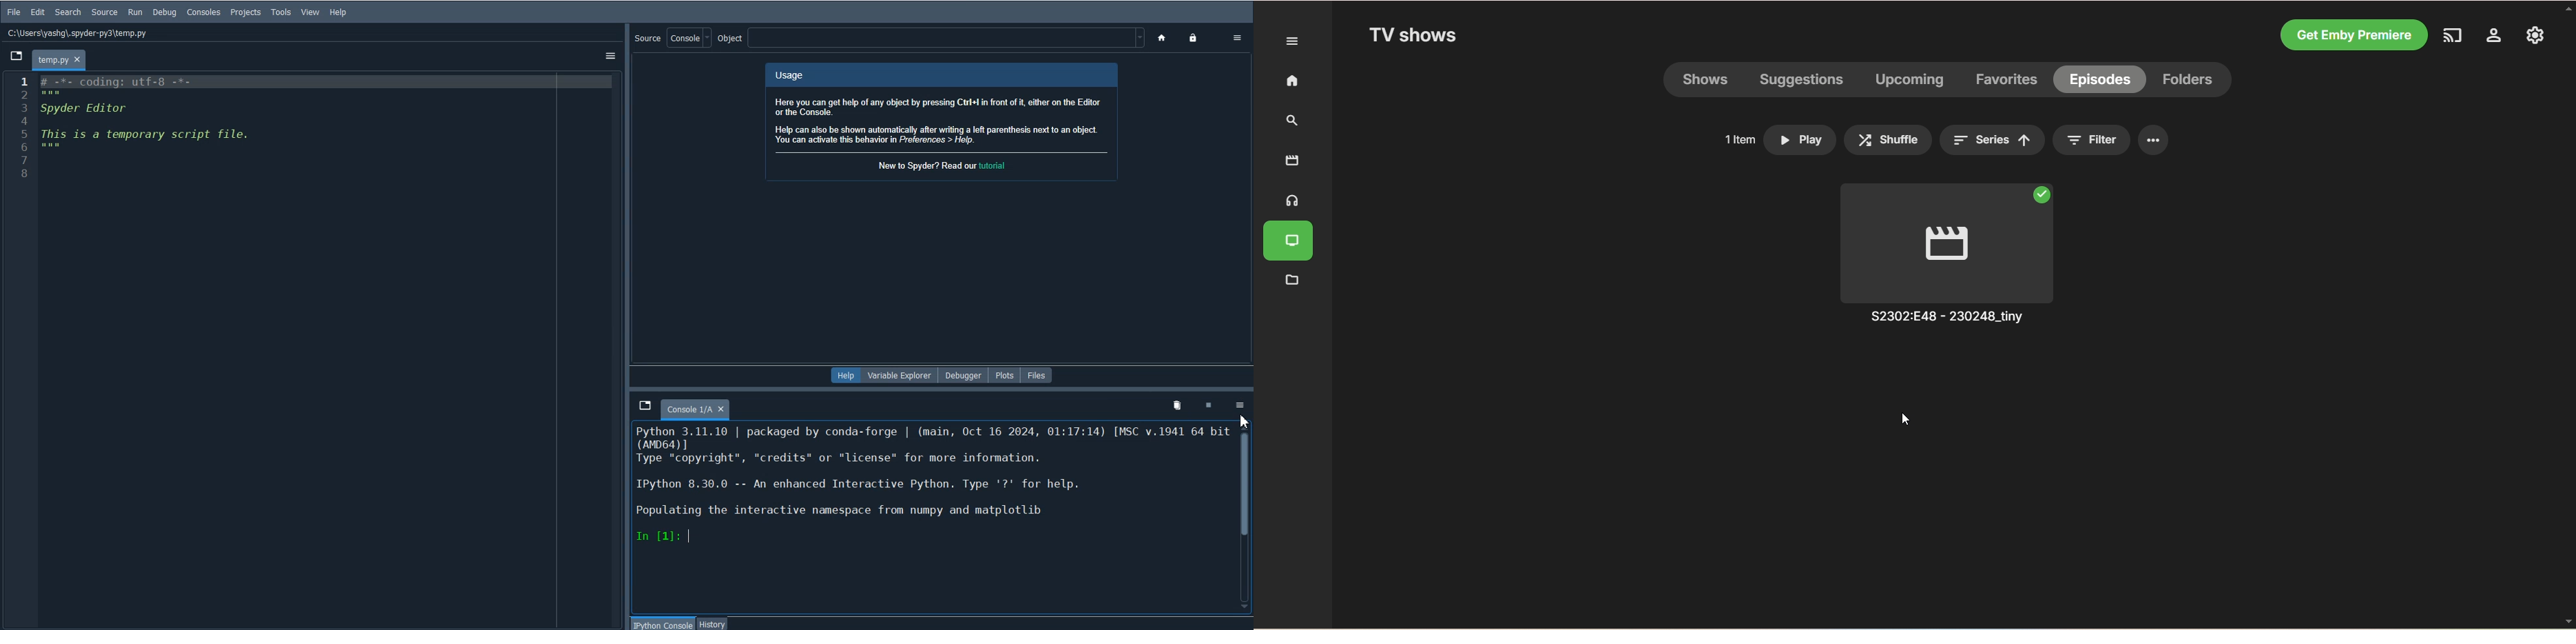 The height and width of the screenshot is (644, 2576). Describe the element at coordinates (934, 488) in the screenshot. I see `Python 3.11.10 | packaged by conda-forge | (main, Oct 16 2024, 01:17:14) [MSC v.1941 64 bit| LT — "credits" or "license" for more information.IPython 8.30.0 -- An enhanced Interactive Python. Type '?' for help.| Populating the interactive namespace from numpy and matplotlibIn [1]:` at that location.